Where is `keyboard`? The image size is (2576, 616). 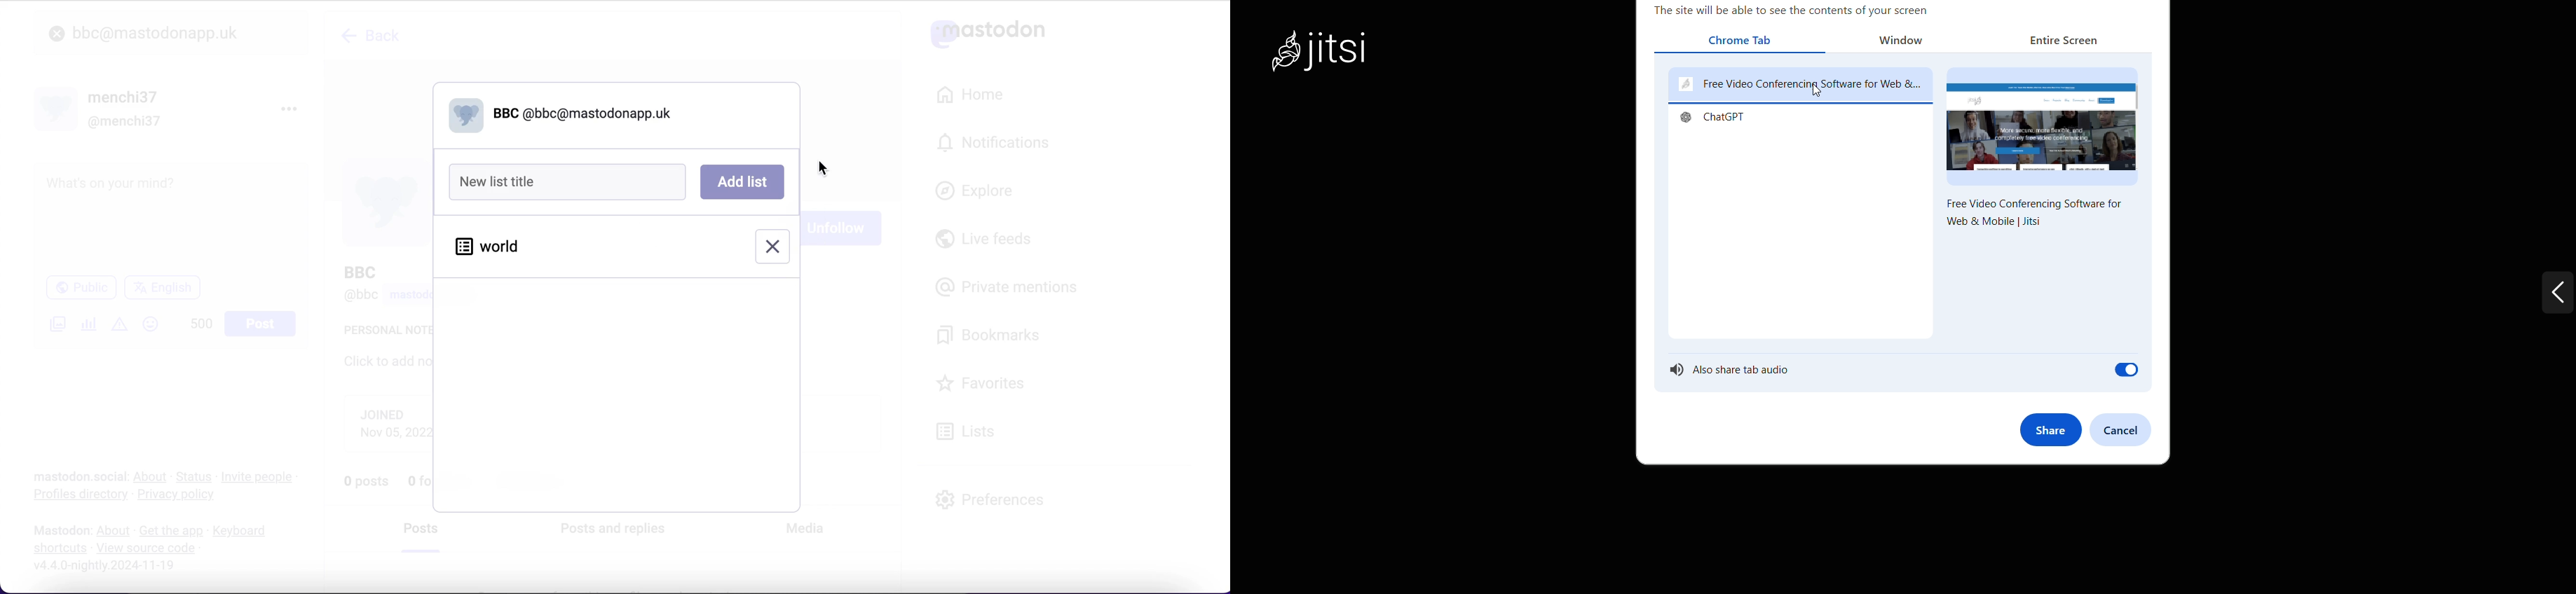 keyboard is located at coordinates (242, 532).